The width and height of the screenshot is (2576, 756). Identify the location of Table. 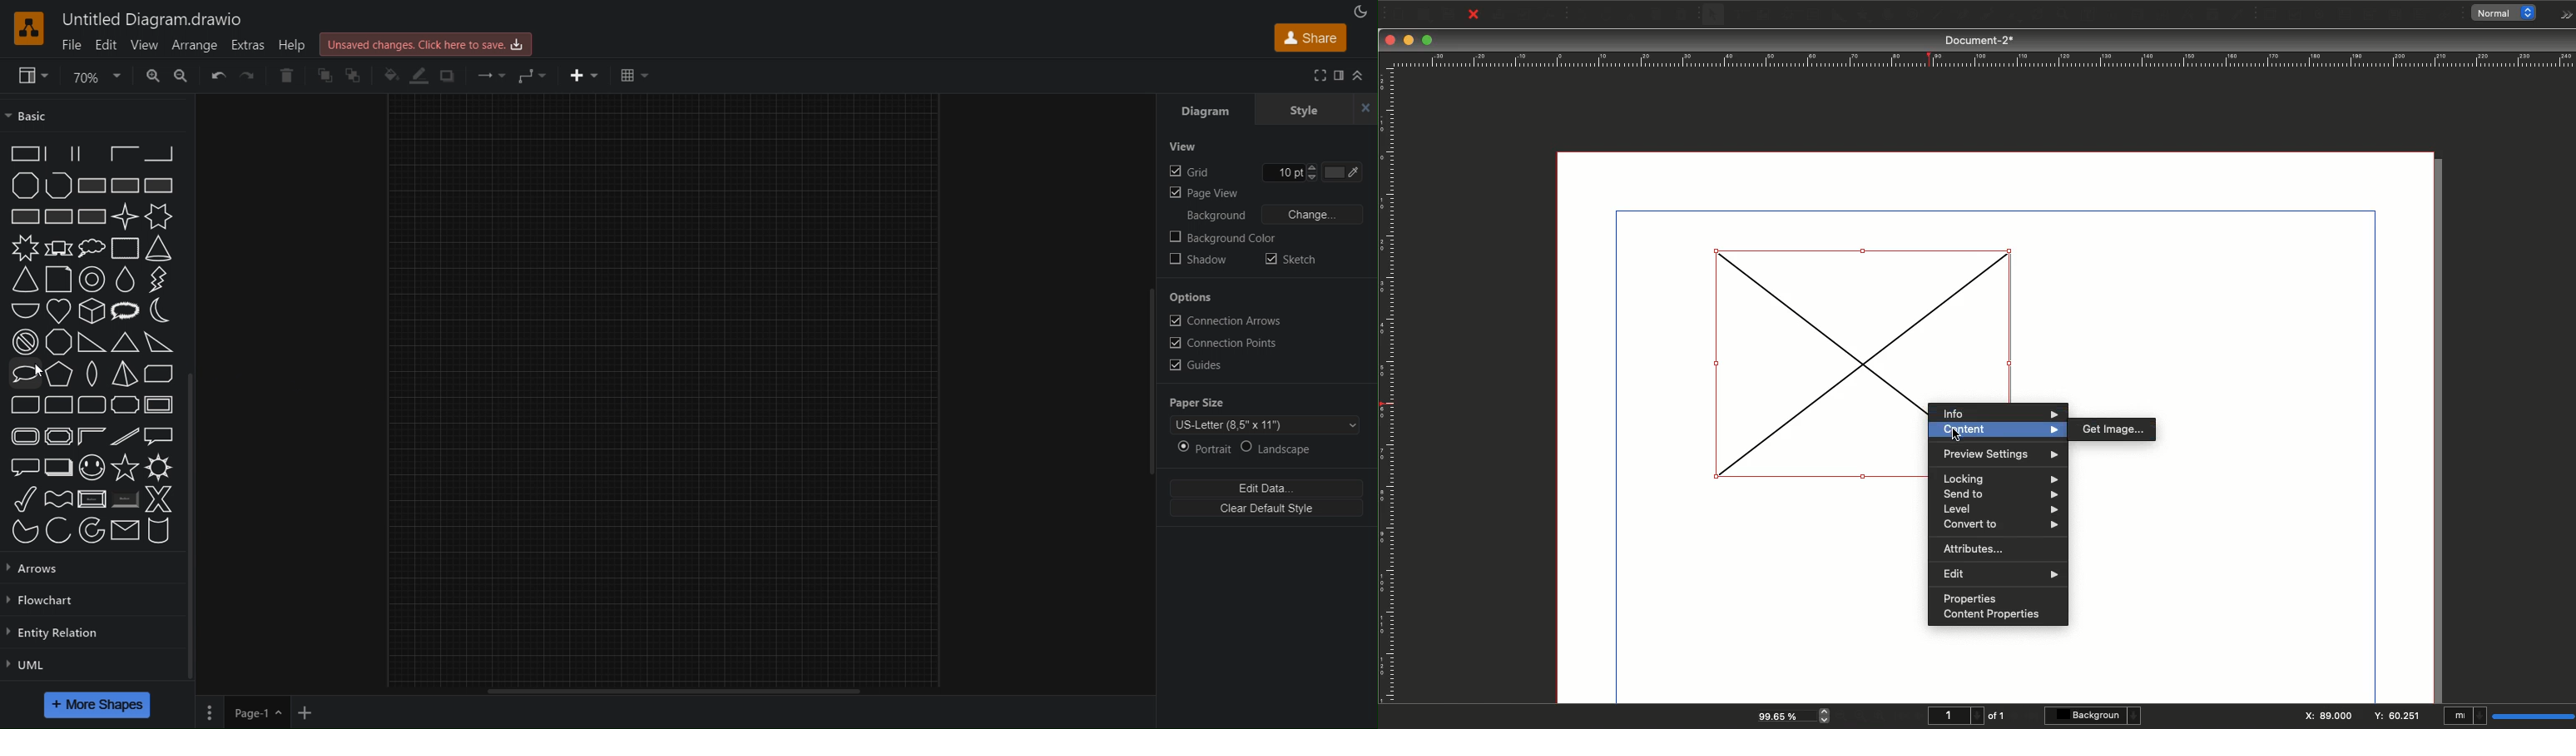
(635, 77).